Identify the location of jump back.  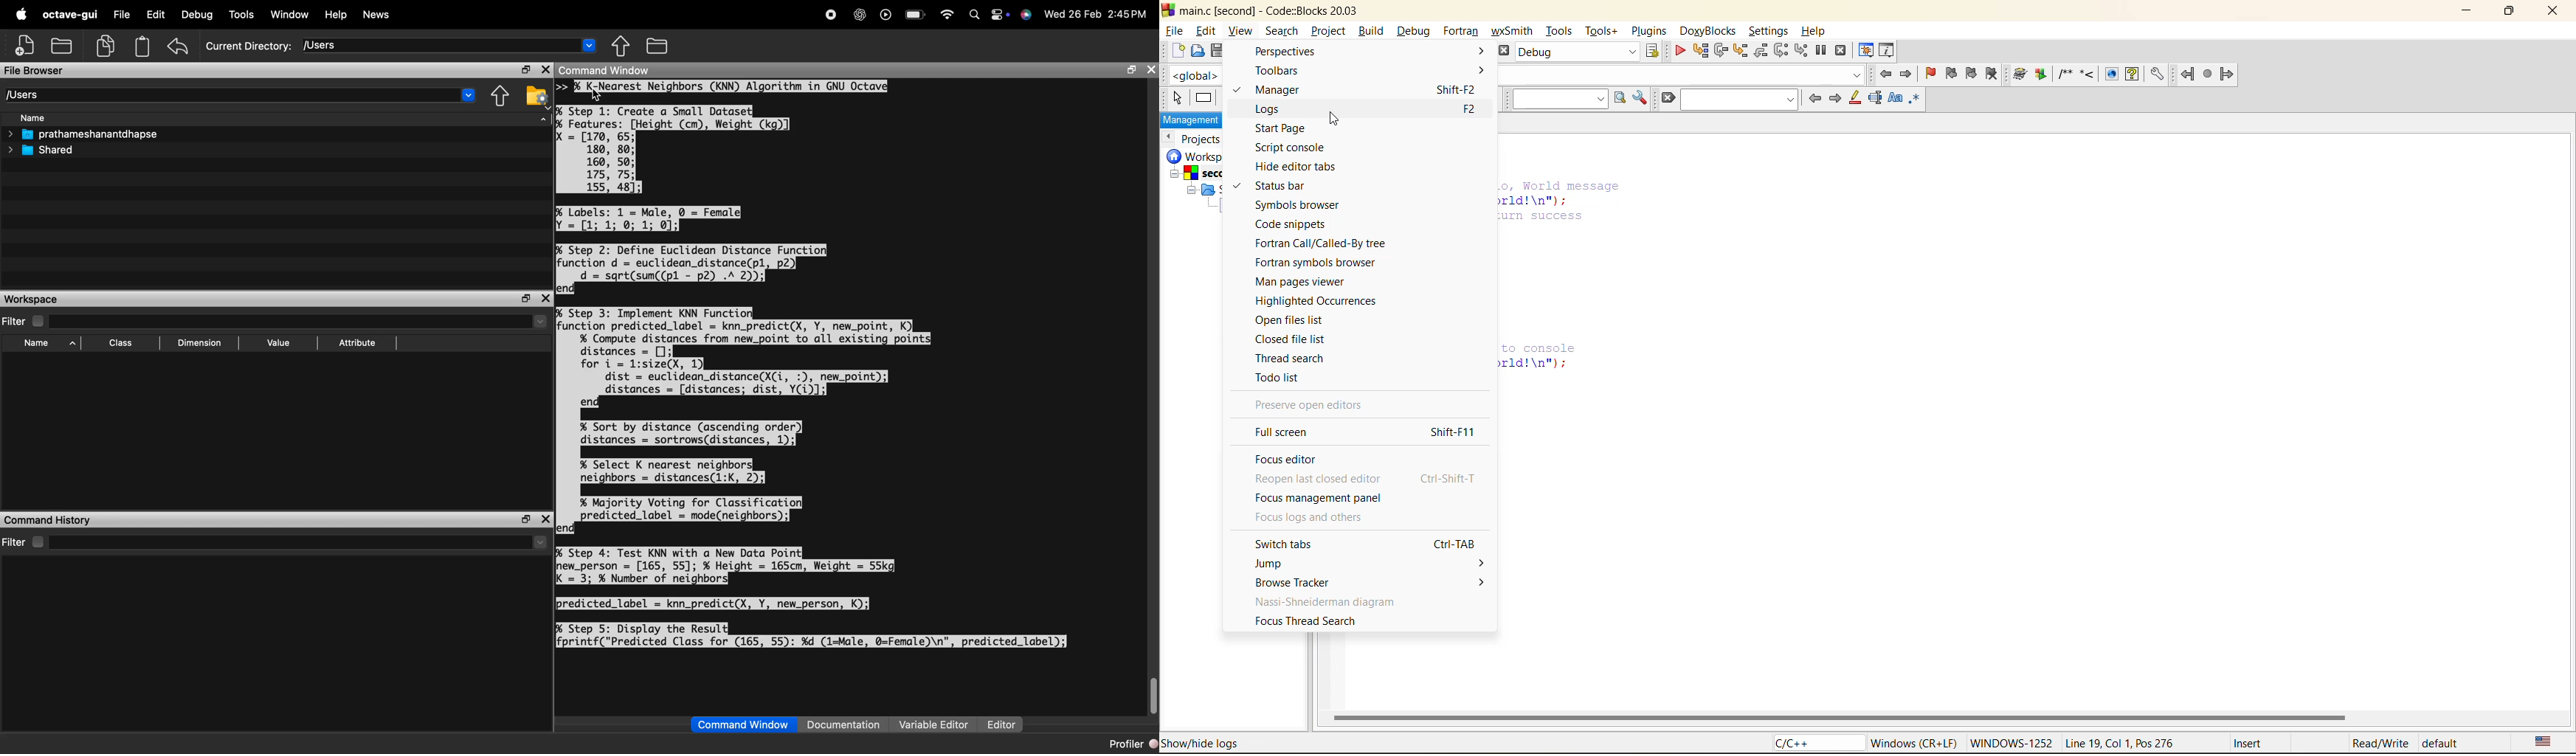
(1888, 75).